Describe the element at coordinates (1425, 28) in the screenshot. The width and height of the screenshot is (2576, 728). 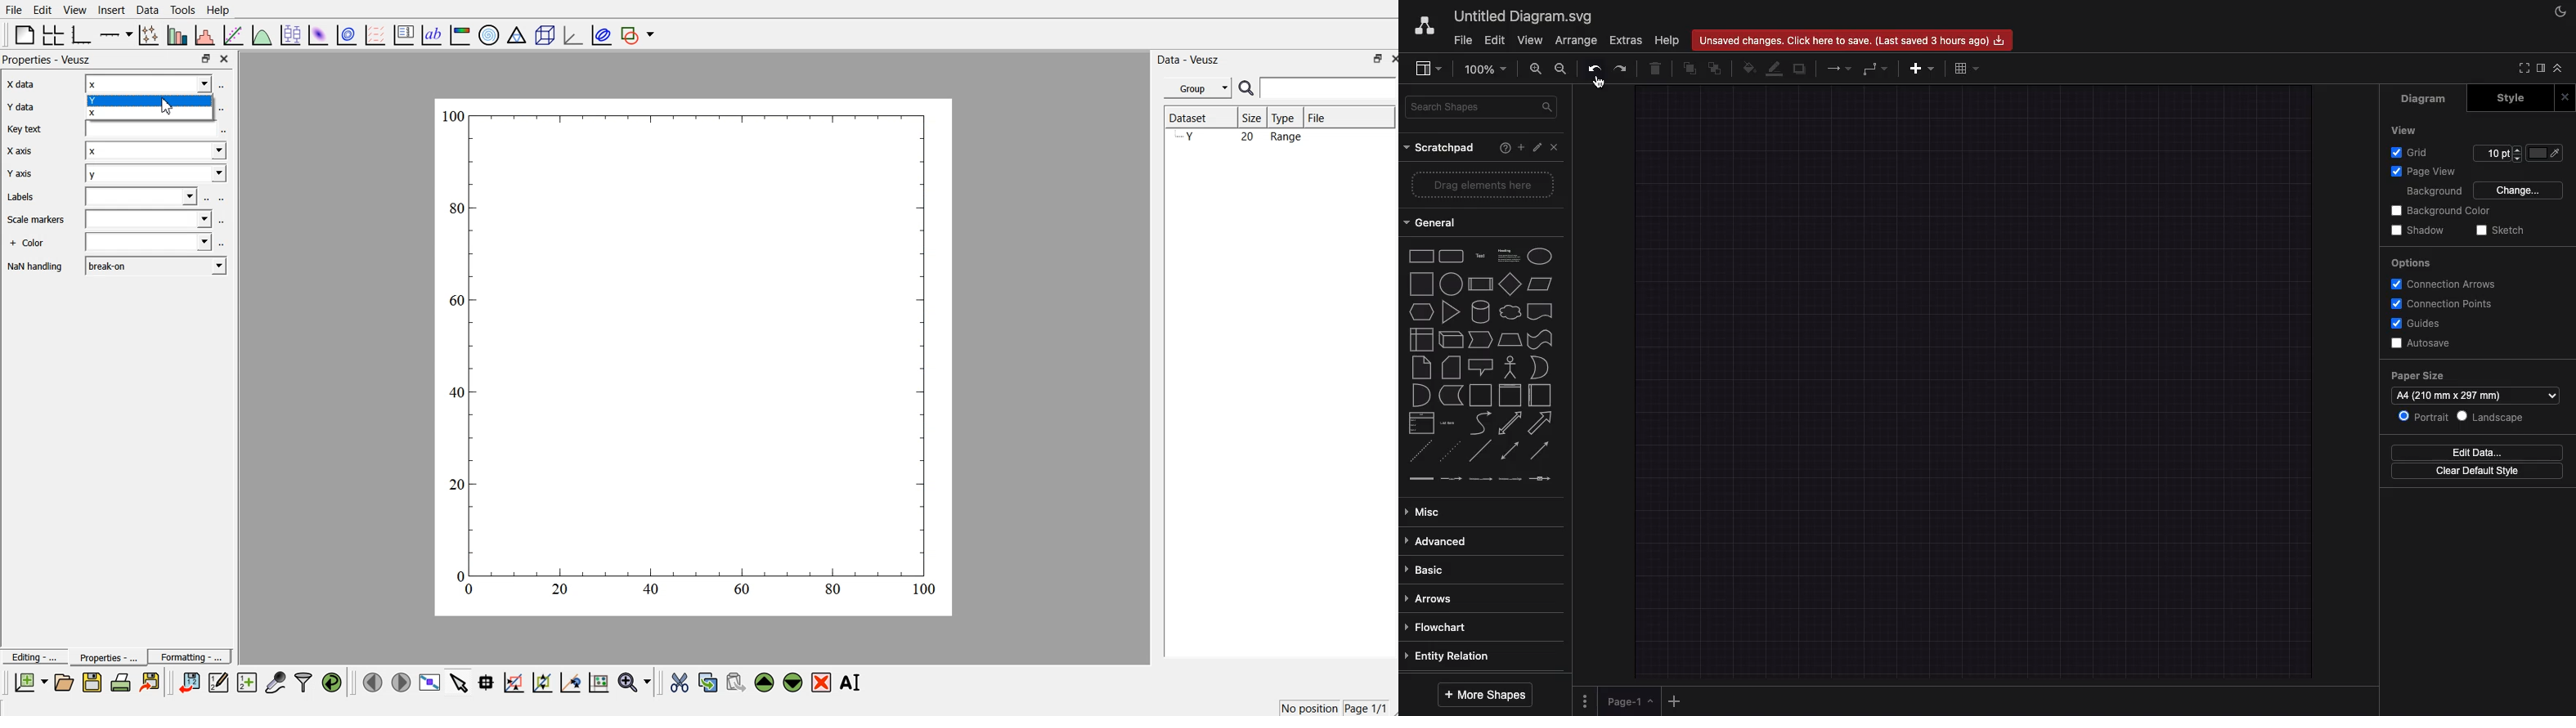
I see `Draw.io` at that location.